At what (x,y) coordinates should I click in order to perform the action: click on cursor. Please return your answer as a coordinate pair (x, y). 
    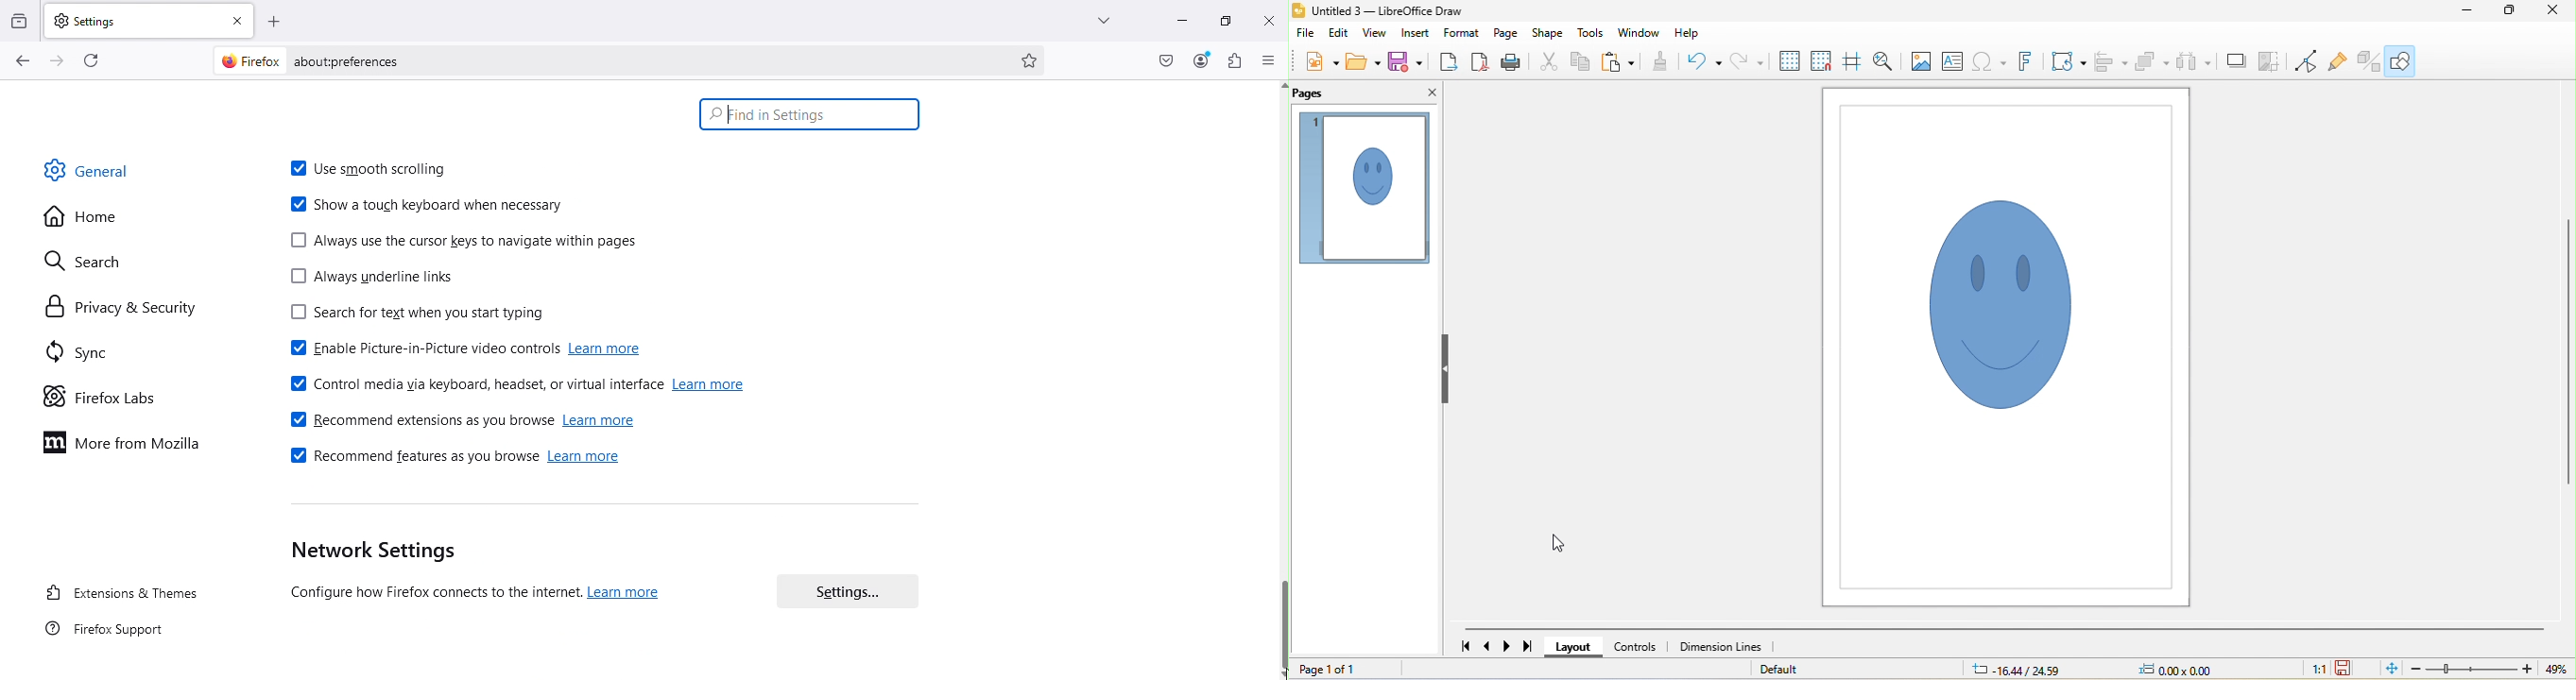
    Looking at the image, I should click on (1280, 675).